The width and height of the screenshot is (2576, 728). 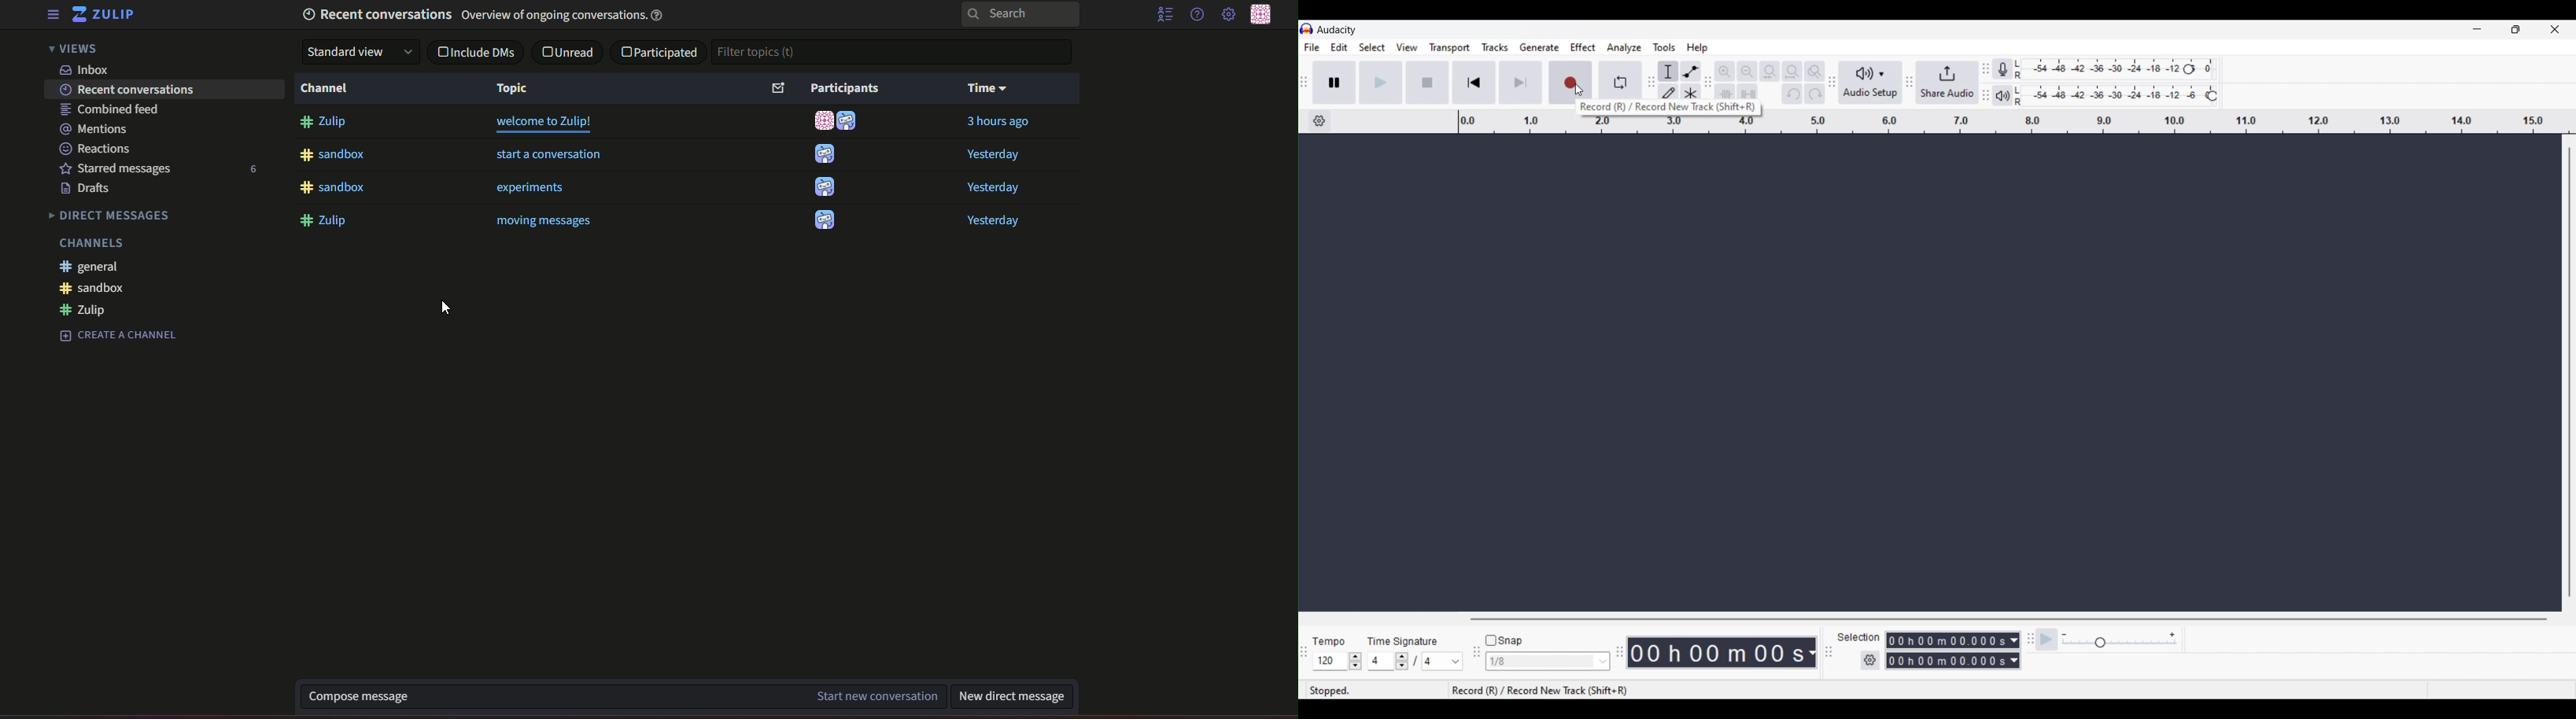 I want to click on compose message, so click(x=352, y=693).